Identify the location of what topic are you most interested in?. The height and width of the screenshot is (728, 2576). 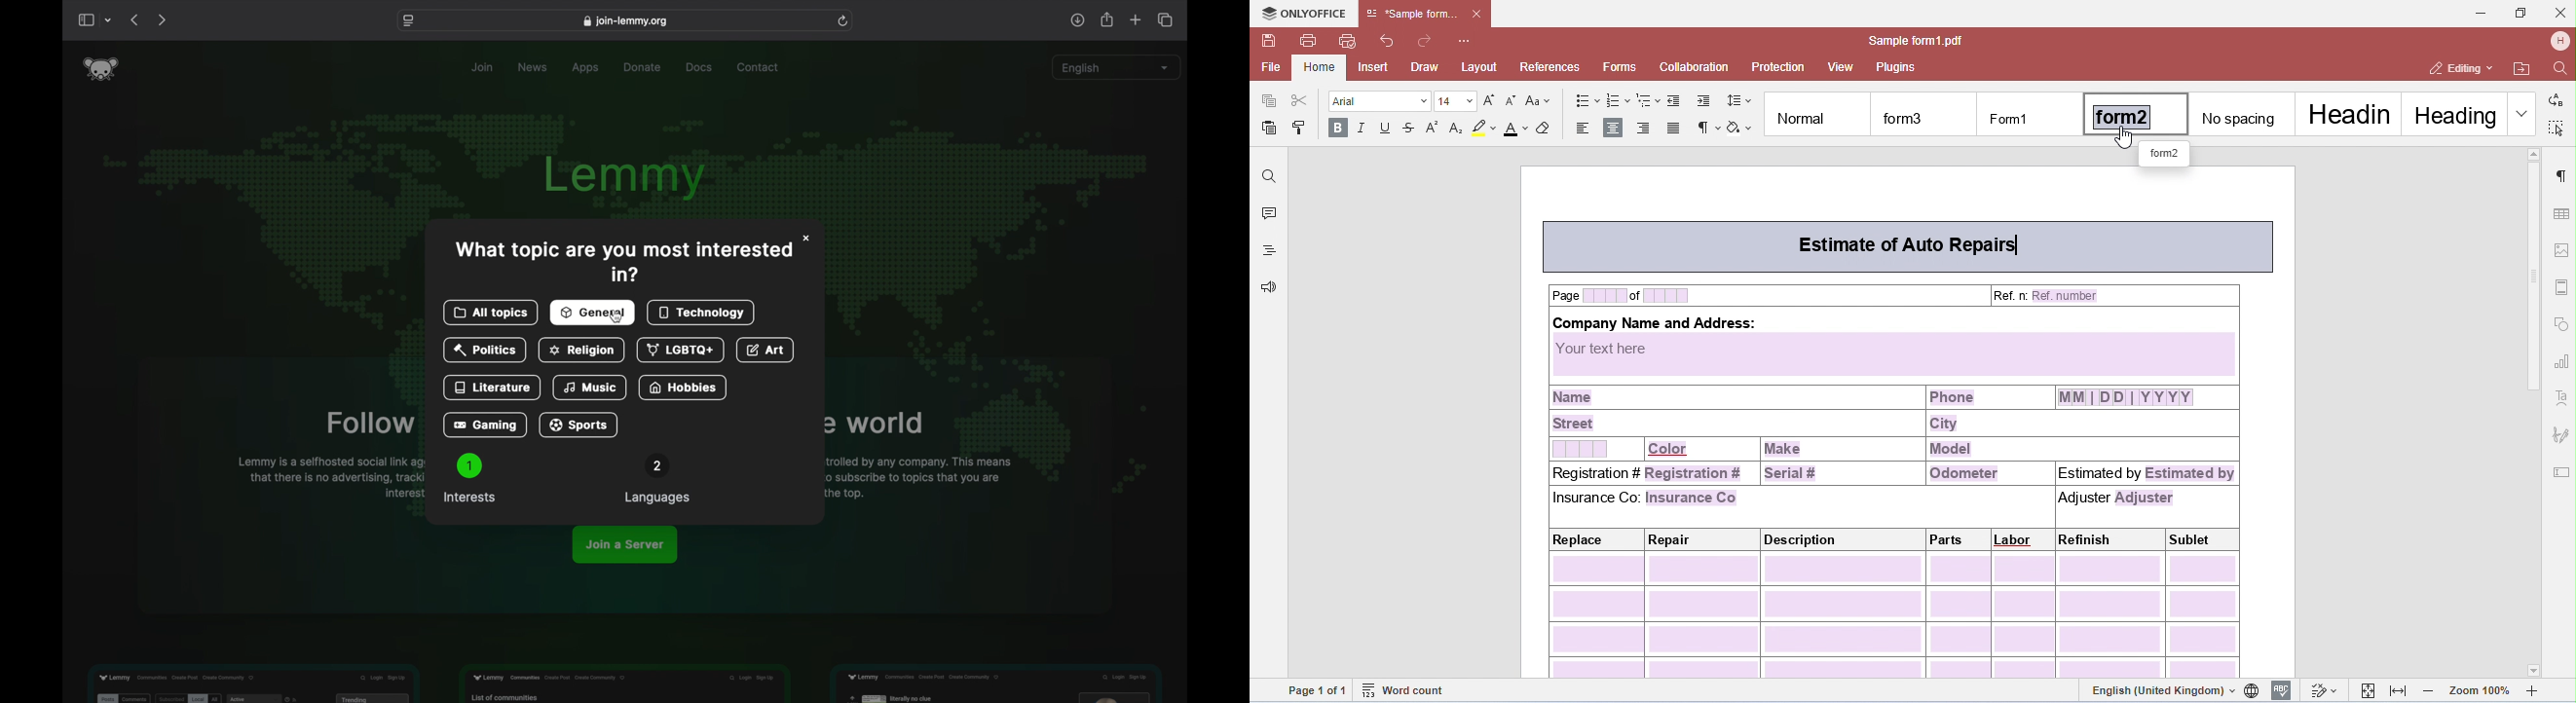
(622, 261).